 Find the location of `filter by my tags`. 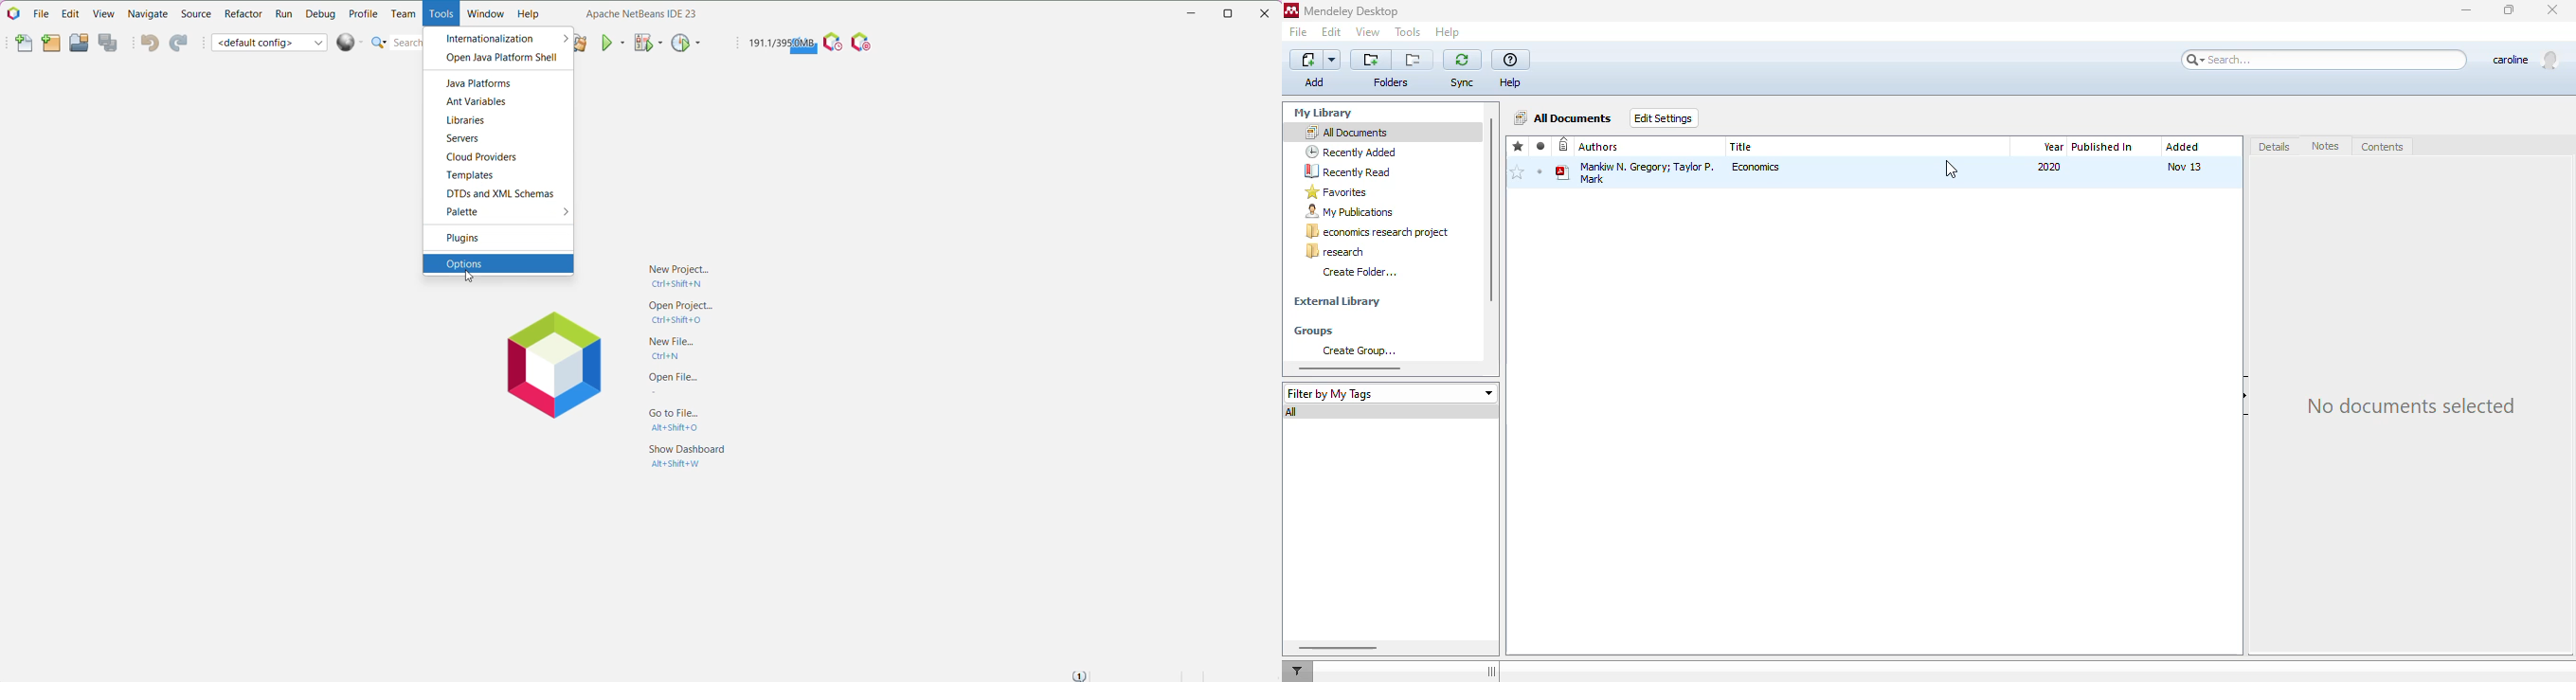

filter by my tags is located at coordinates (1390, 393).